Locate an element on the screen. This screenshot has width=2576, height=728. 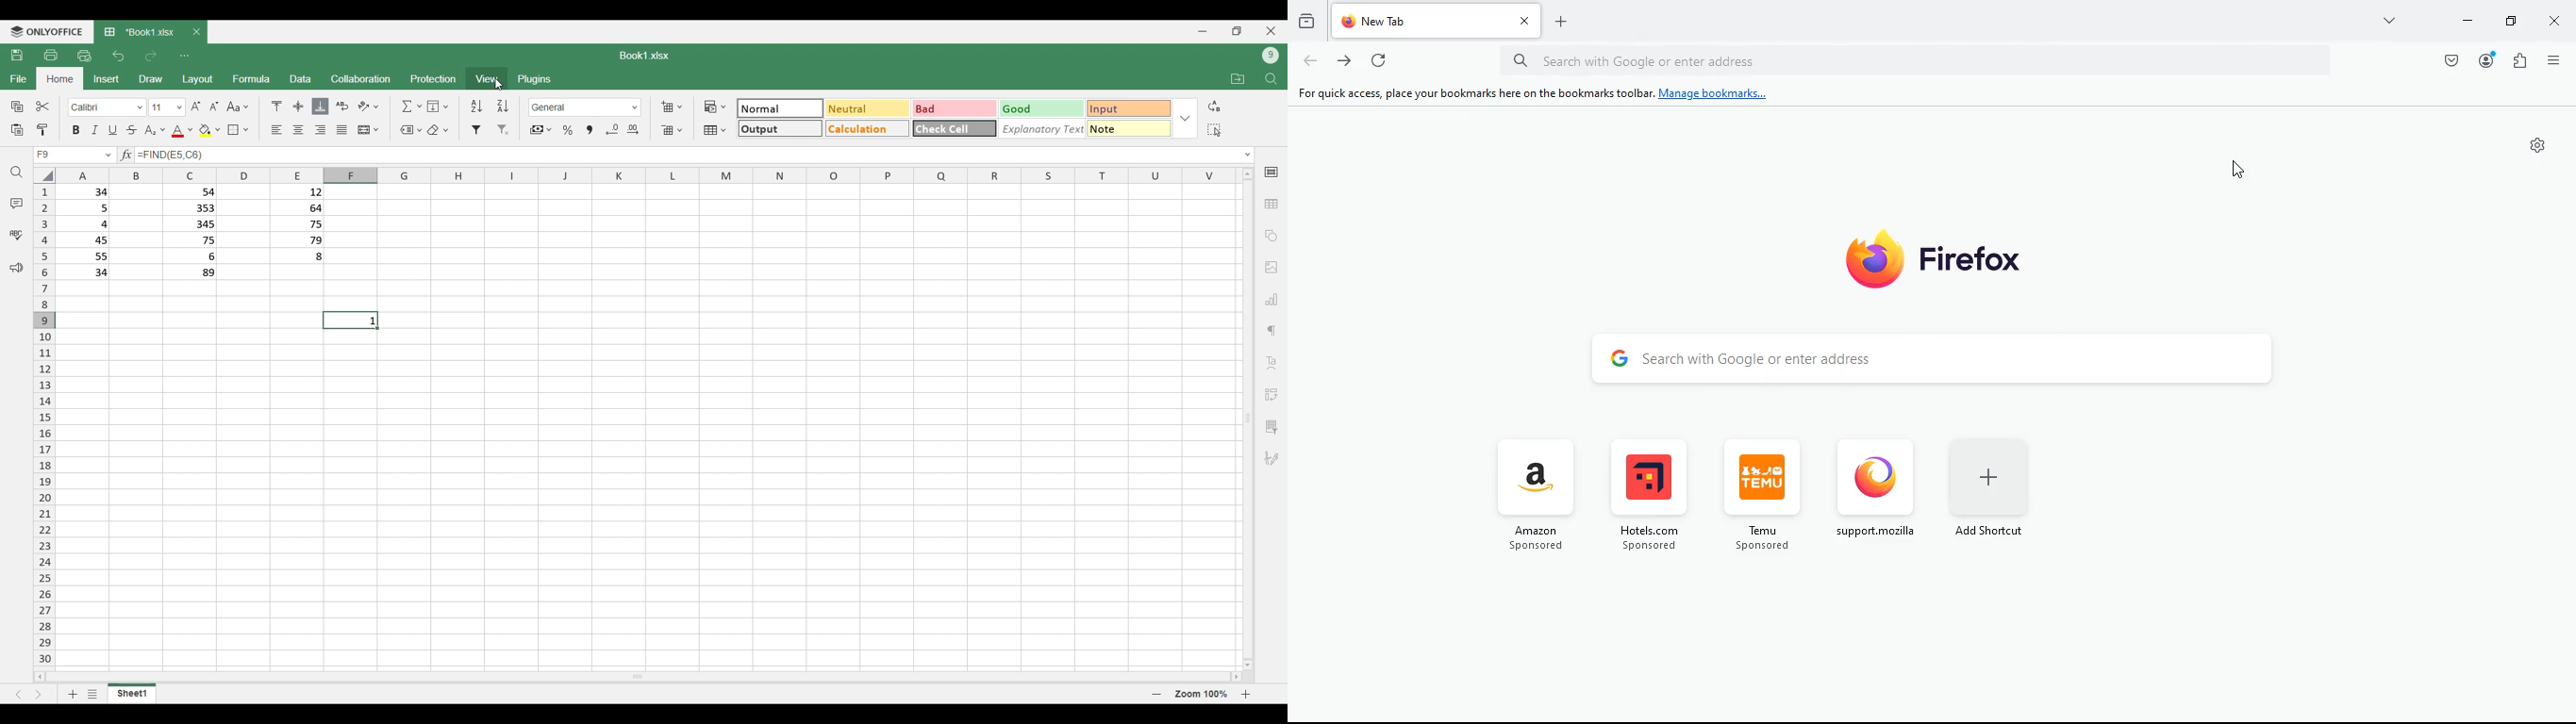
Wrap text is located at coordinates (342, 106).